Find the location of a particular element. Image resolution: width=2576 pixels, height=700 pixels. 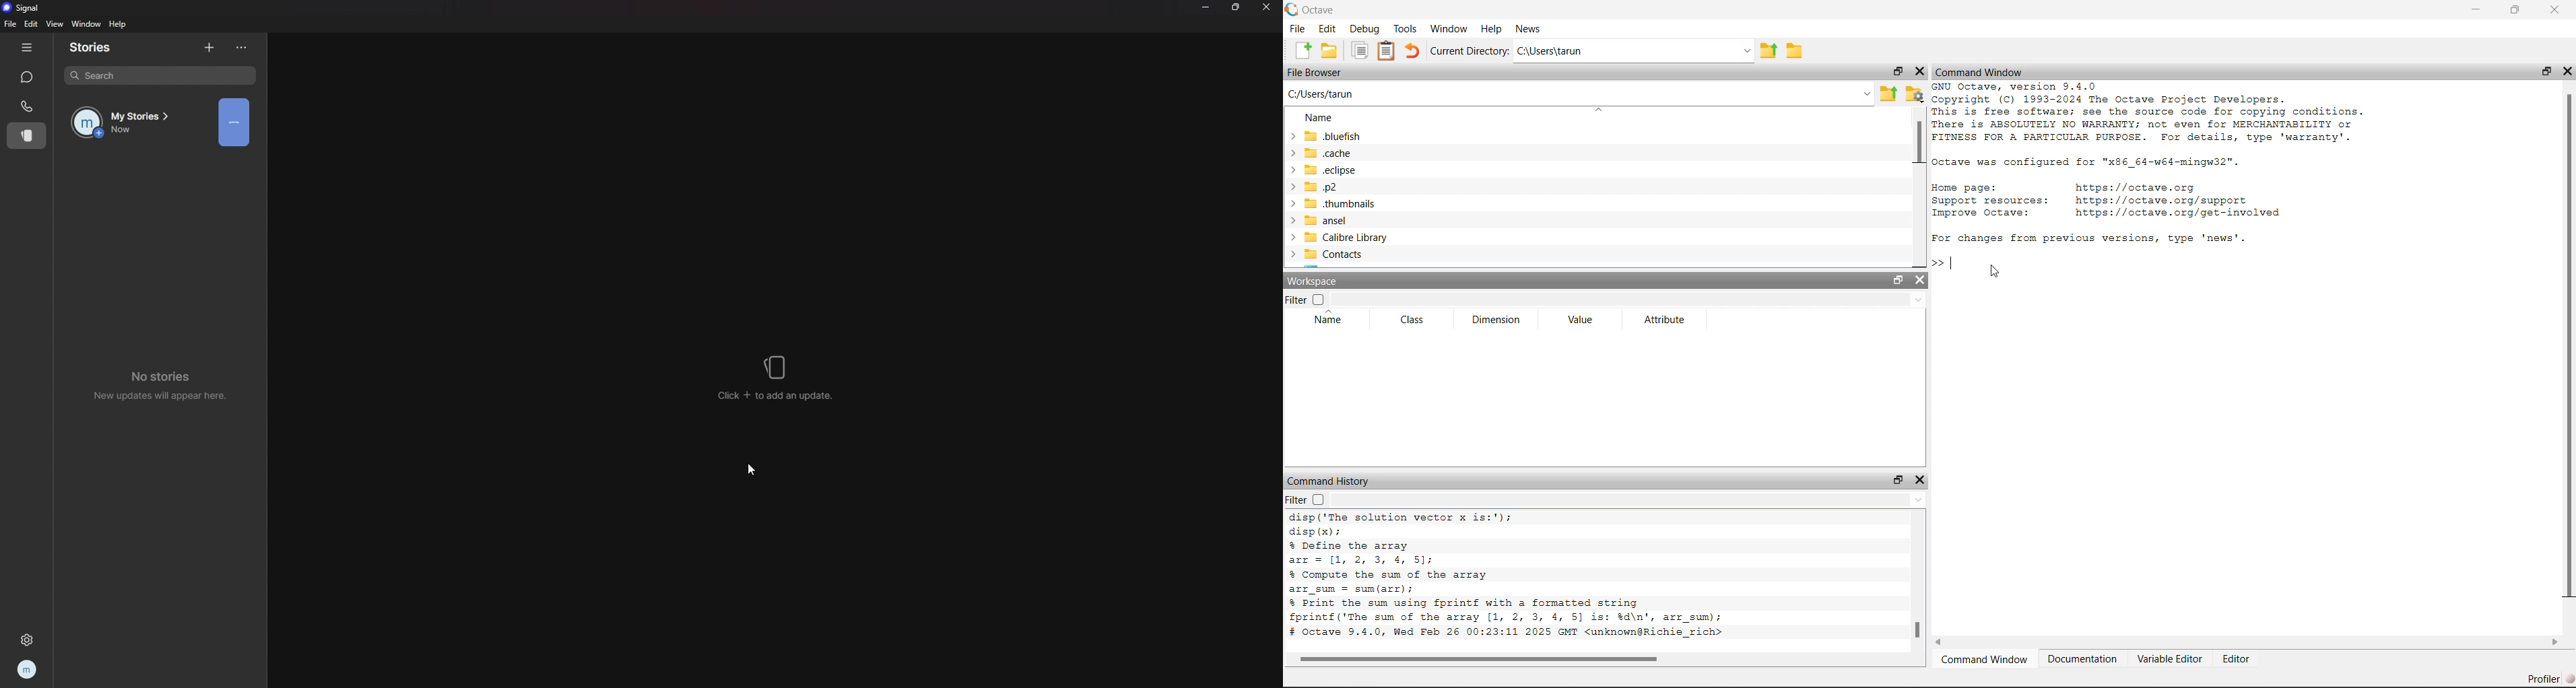

Octave is located at coordinates (1321, 8).